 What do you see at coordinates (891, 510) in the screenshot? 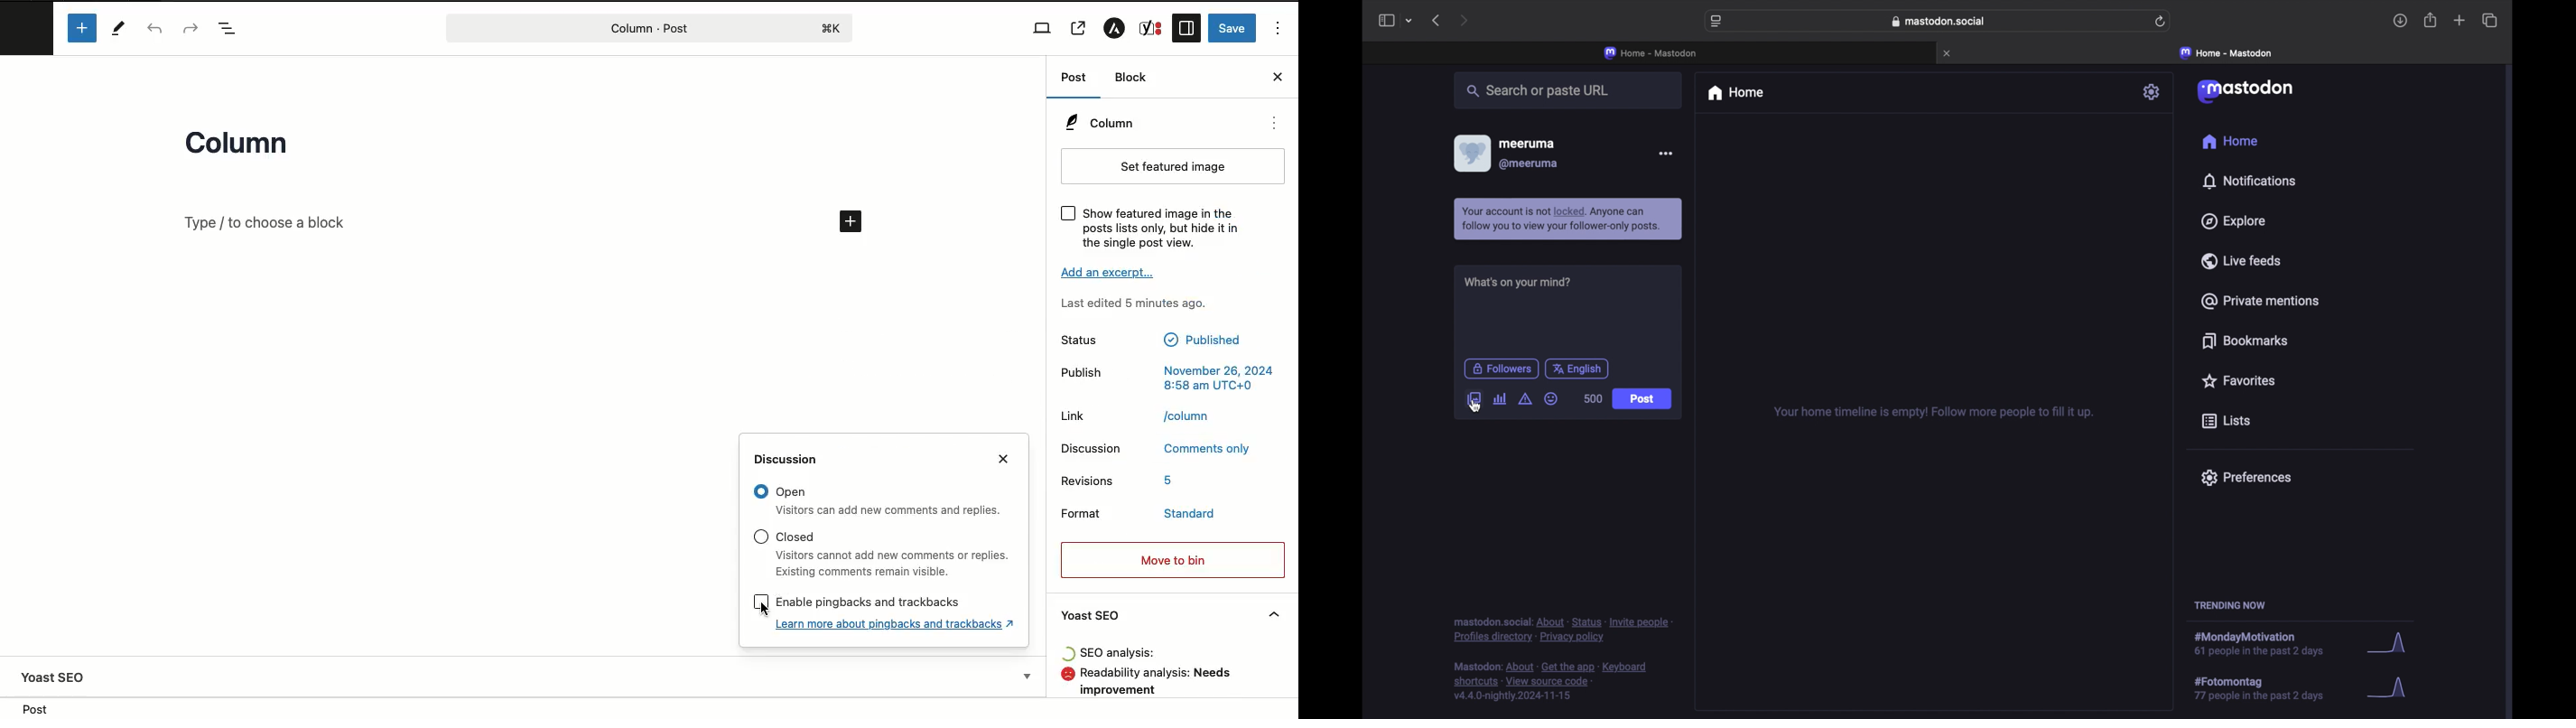
I see `Open` at bounding box center [891, 510].